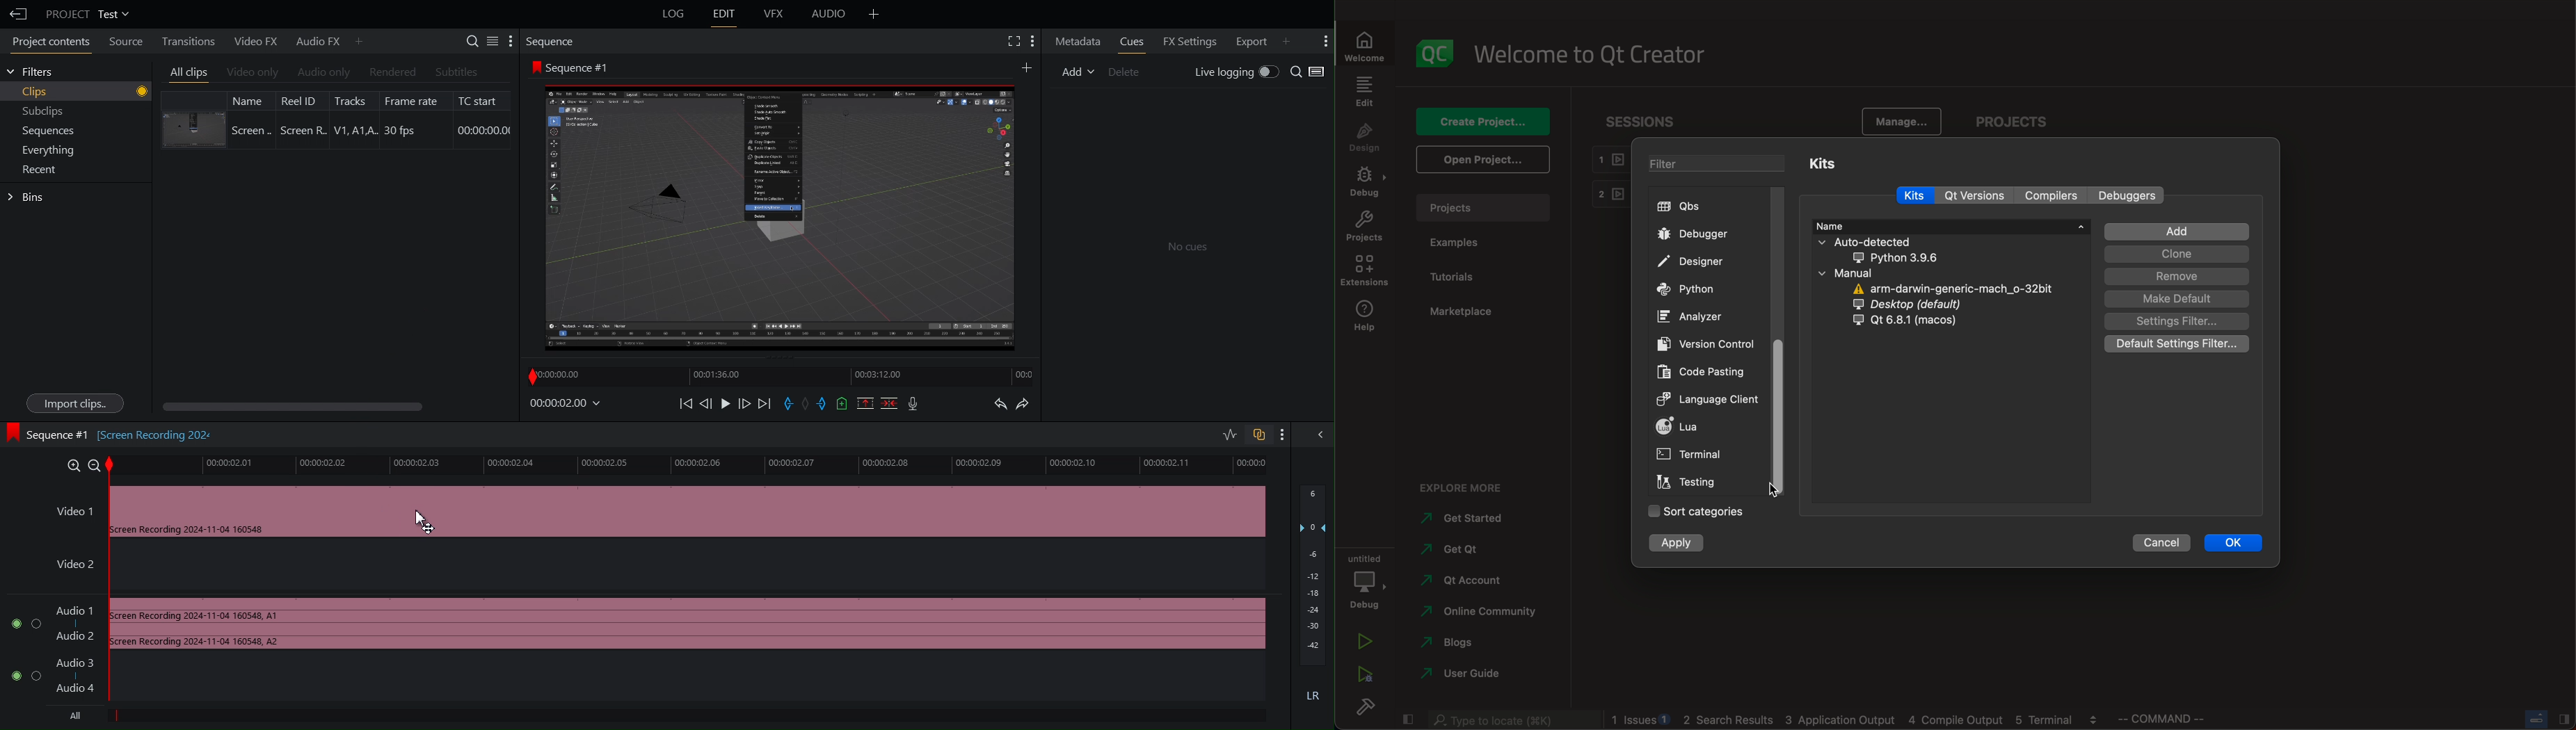 The height and width of the screenshot is (756, 2576). I want to click on default, so click(2177, 299).